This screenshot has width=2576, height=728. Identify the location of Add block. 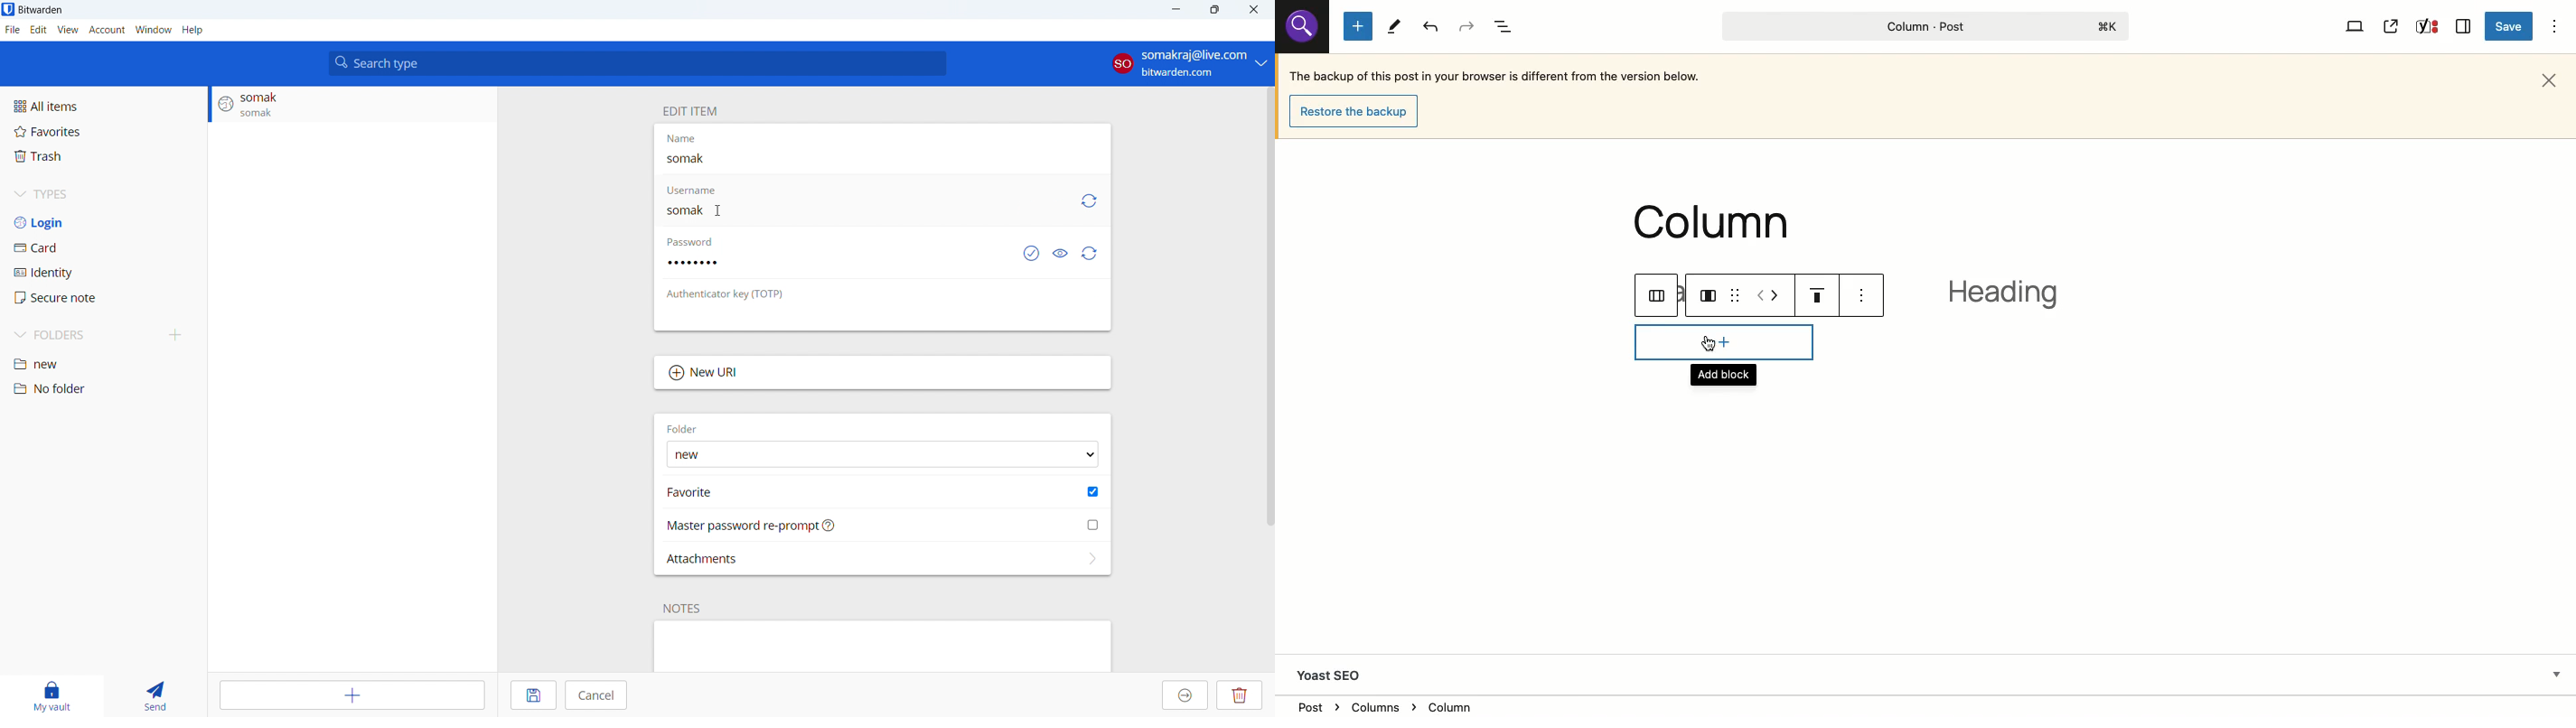
(1726, 355).